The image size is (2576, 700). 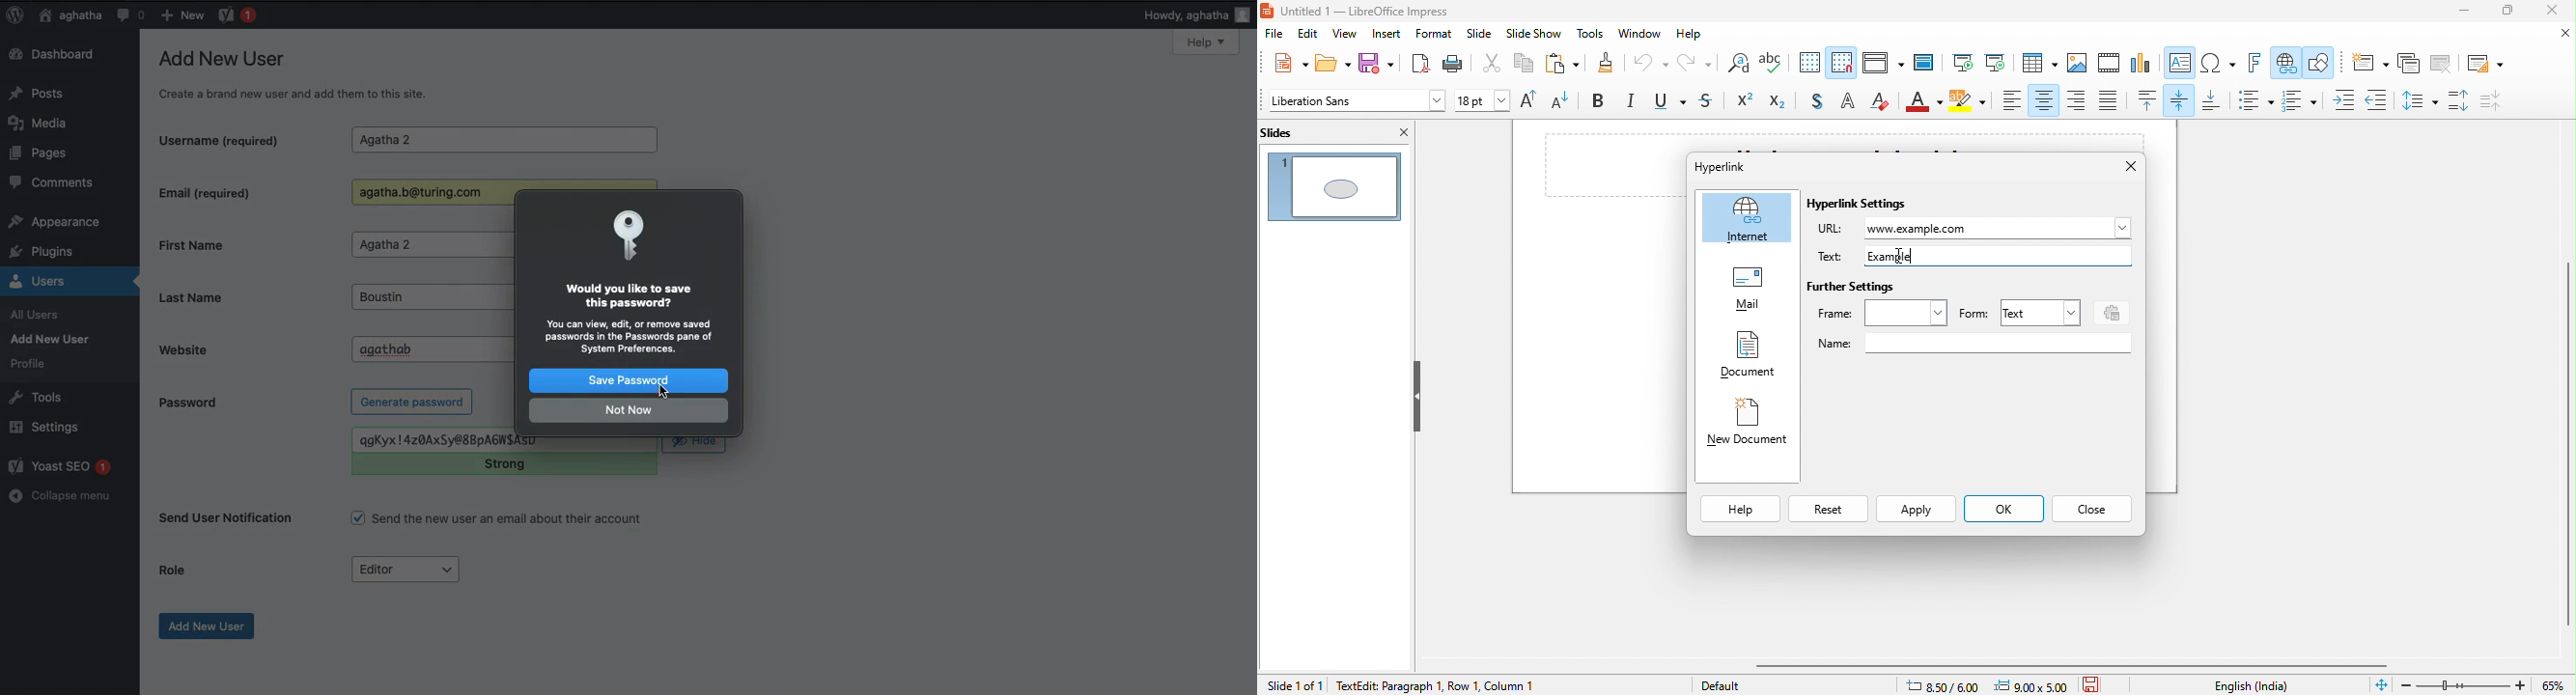 I want to click on frame, so click(x=1883, y=313).